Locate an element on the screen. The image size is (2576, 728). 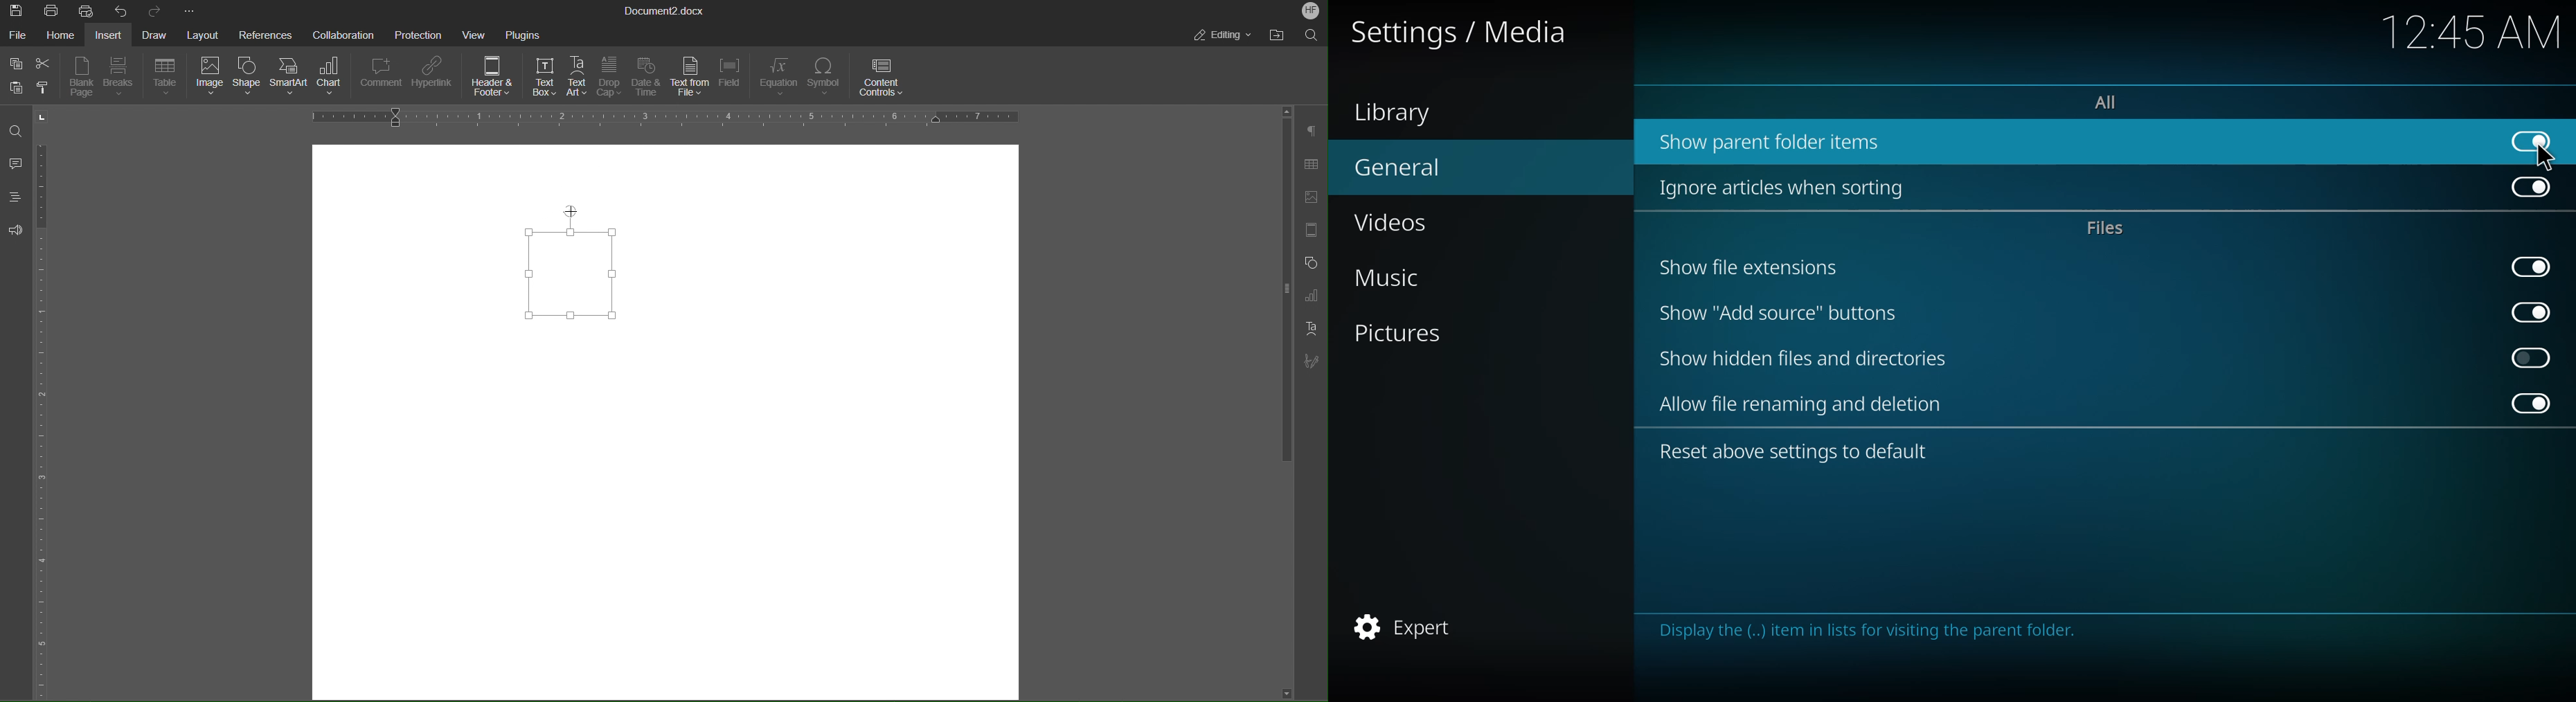
Search is located at coordinates (1312, 35).